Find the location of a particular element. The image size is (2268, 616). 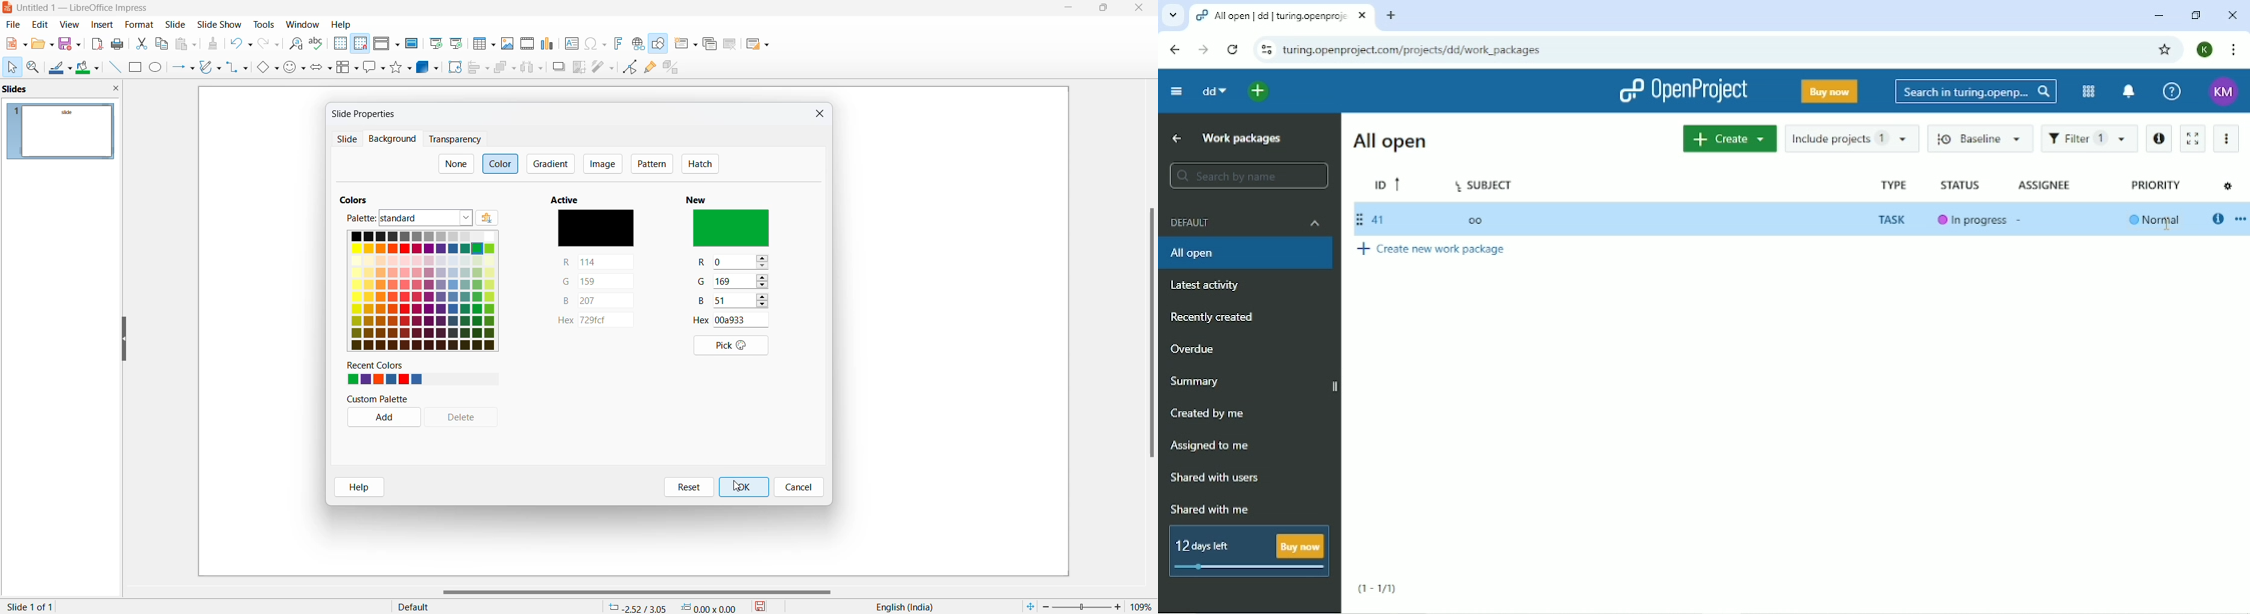

zoom and pan  is located at coordinates (34, 69).